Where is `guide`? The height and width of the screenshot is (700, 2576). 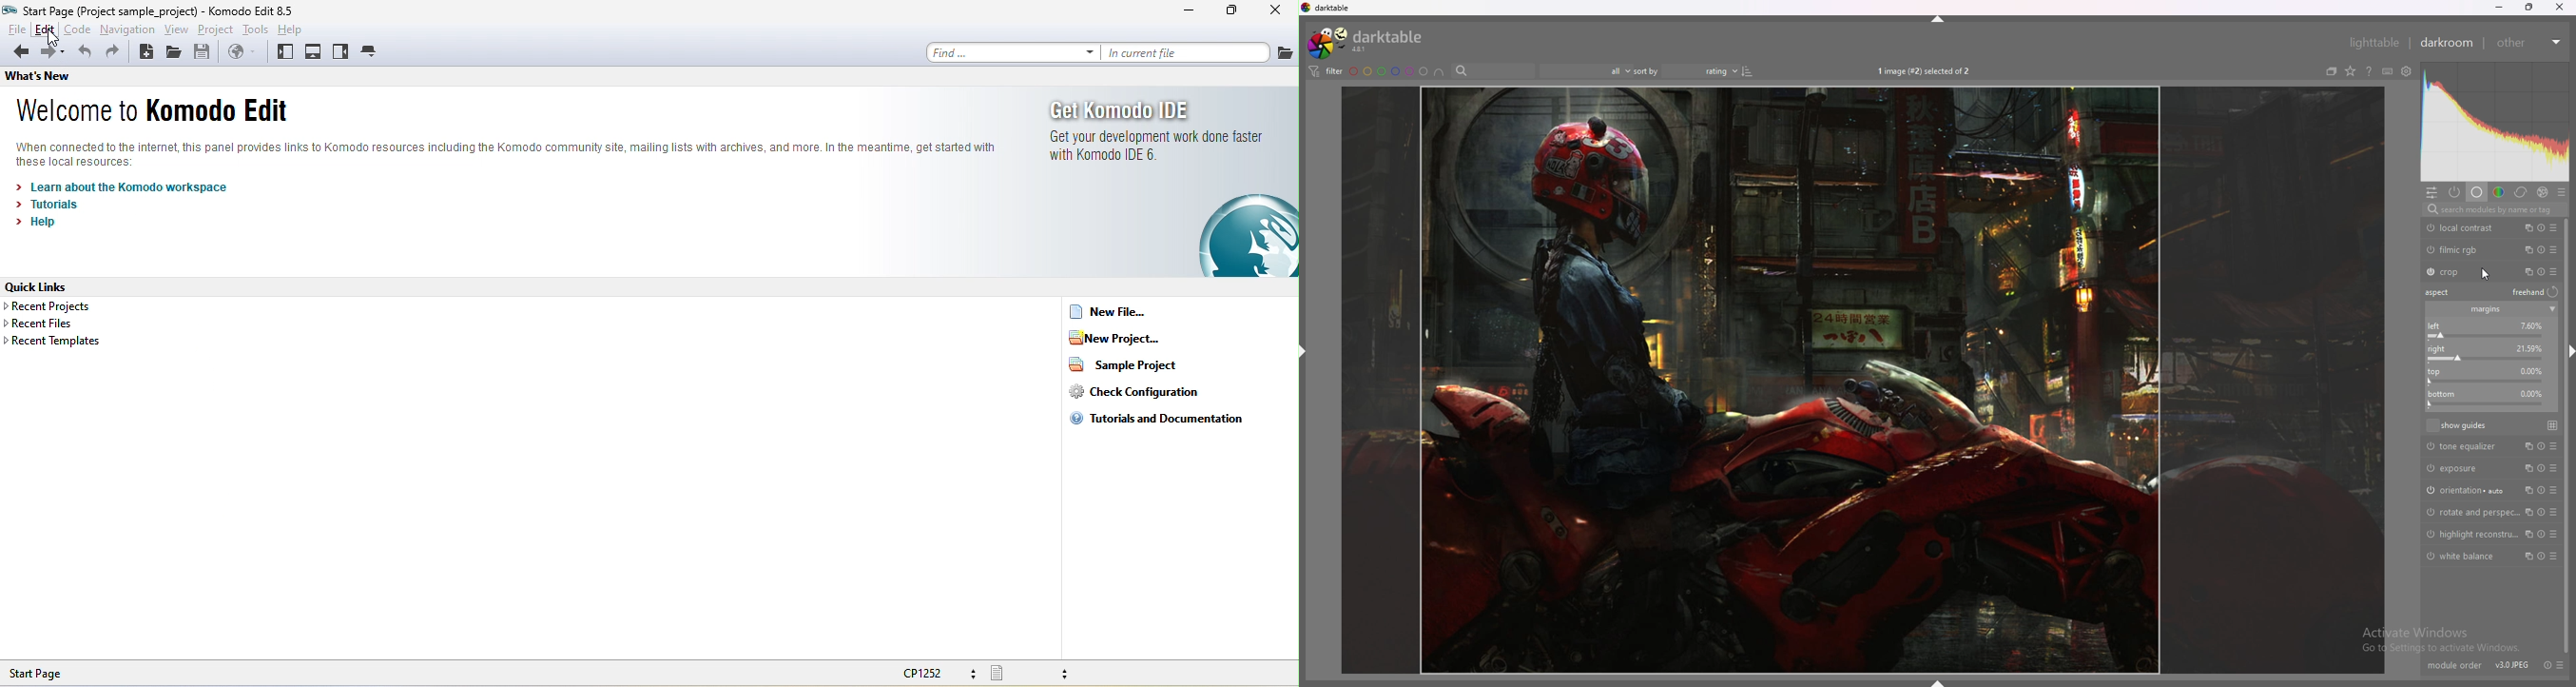
guide is located at coordinates (2554, 425).